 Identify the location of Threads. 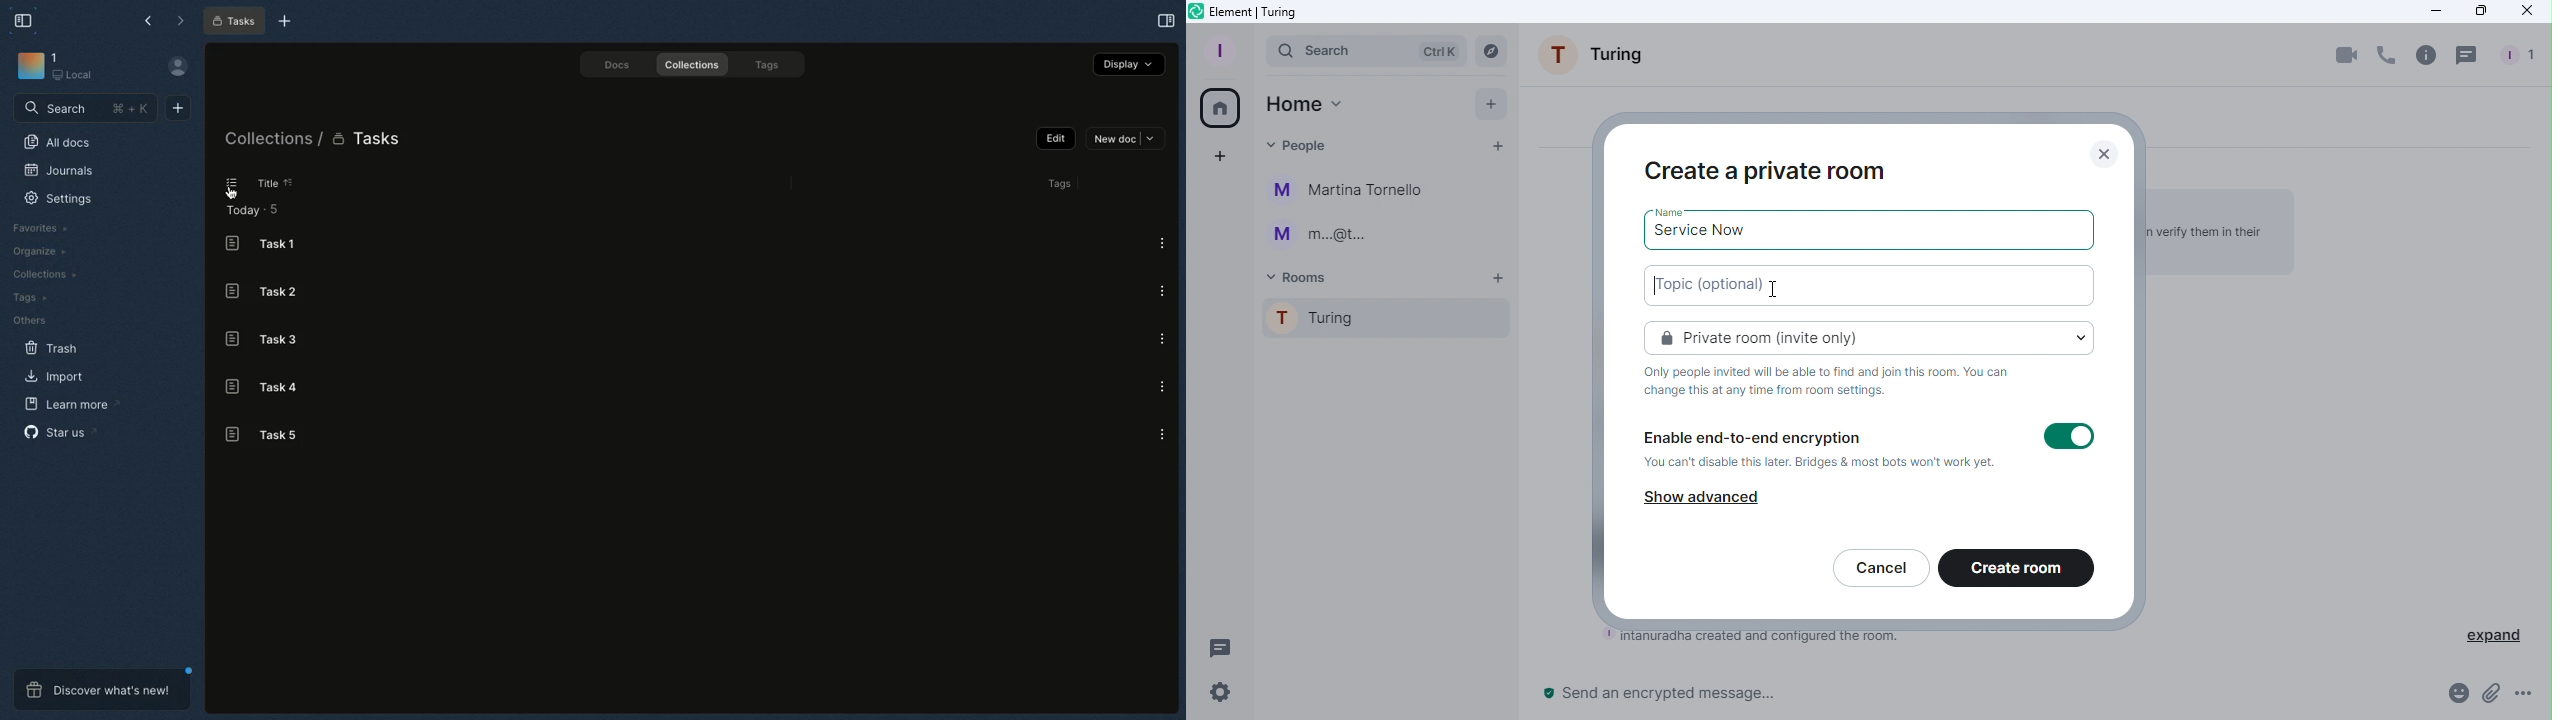
(1216, 645).